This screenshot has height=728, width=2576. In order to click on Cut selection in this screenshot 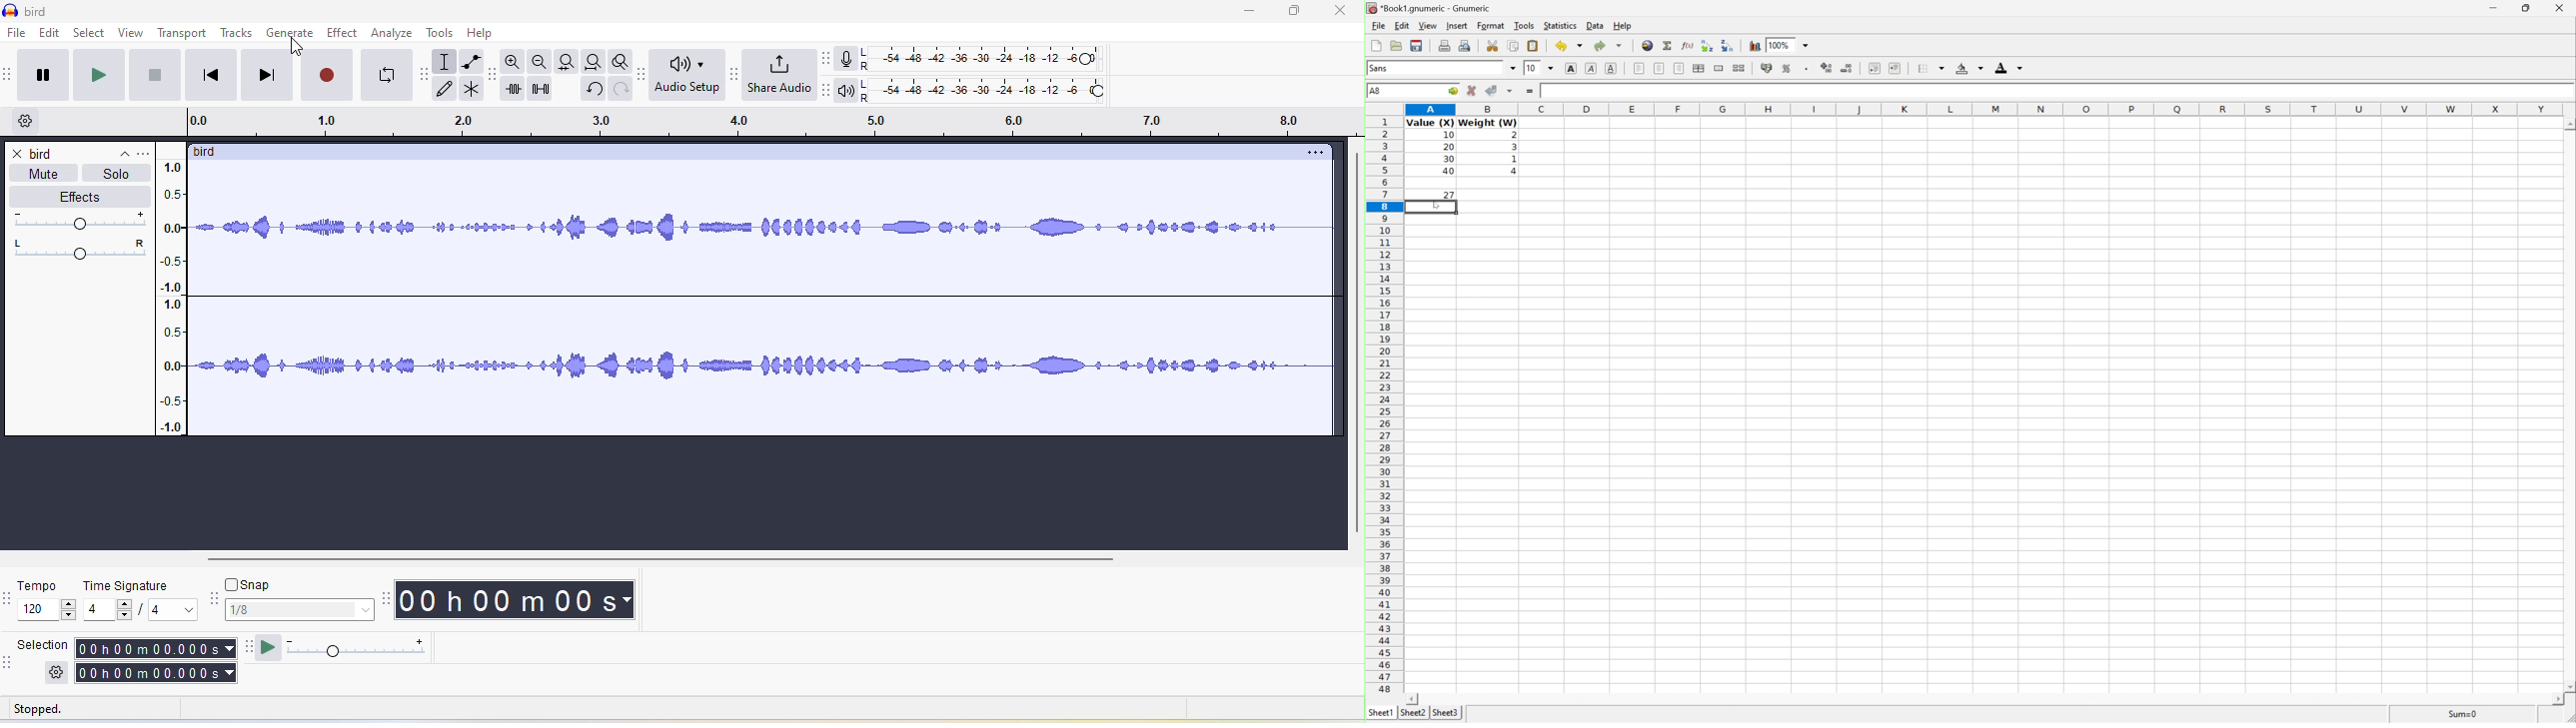, I will do `click(1491, 45)`.